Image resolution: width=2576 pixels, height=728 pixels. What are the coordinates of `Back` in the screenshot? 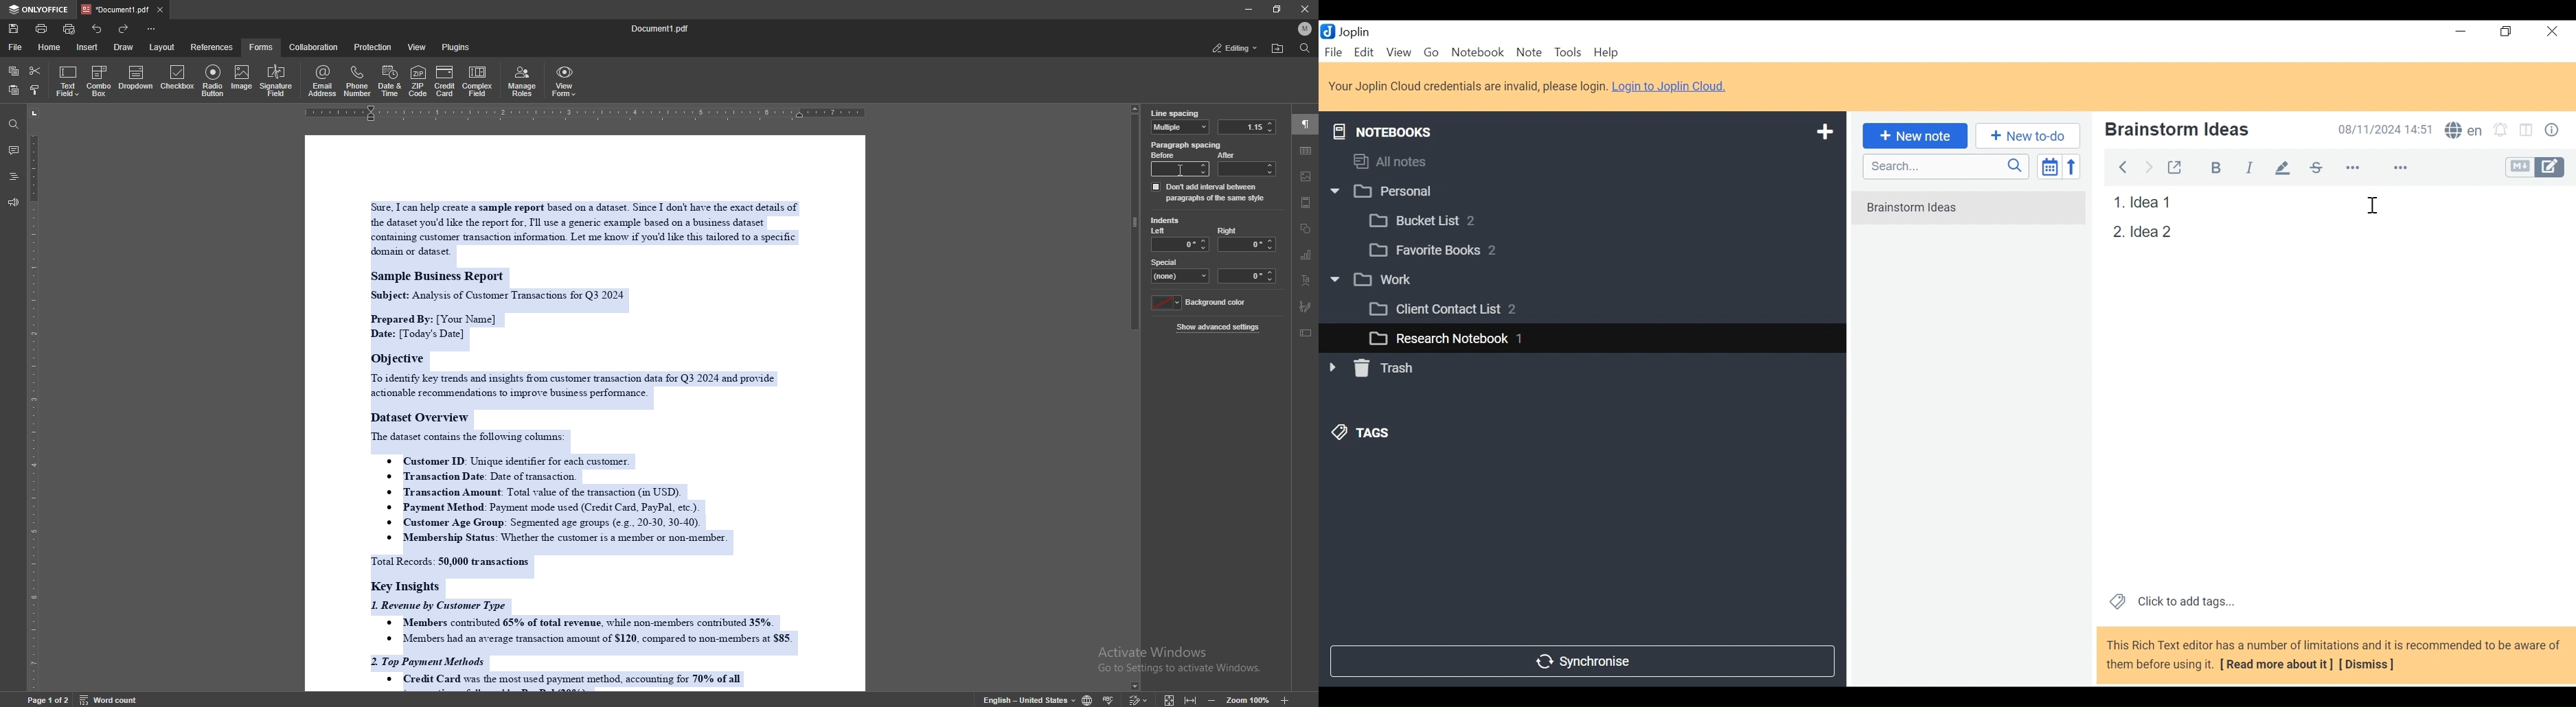 It's located at (2122, 165).